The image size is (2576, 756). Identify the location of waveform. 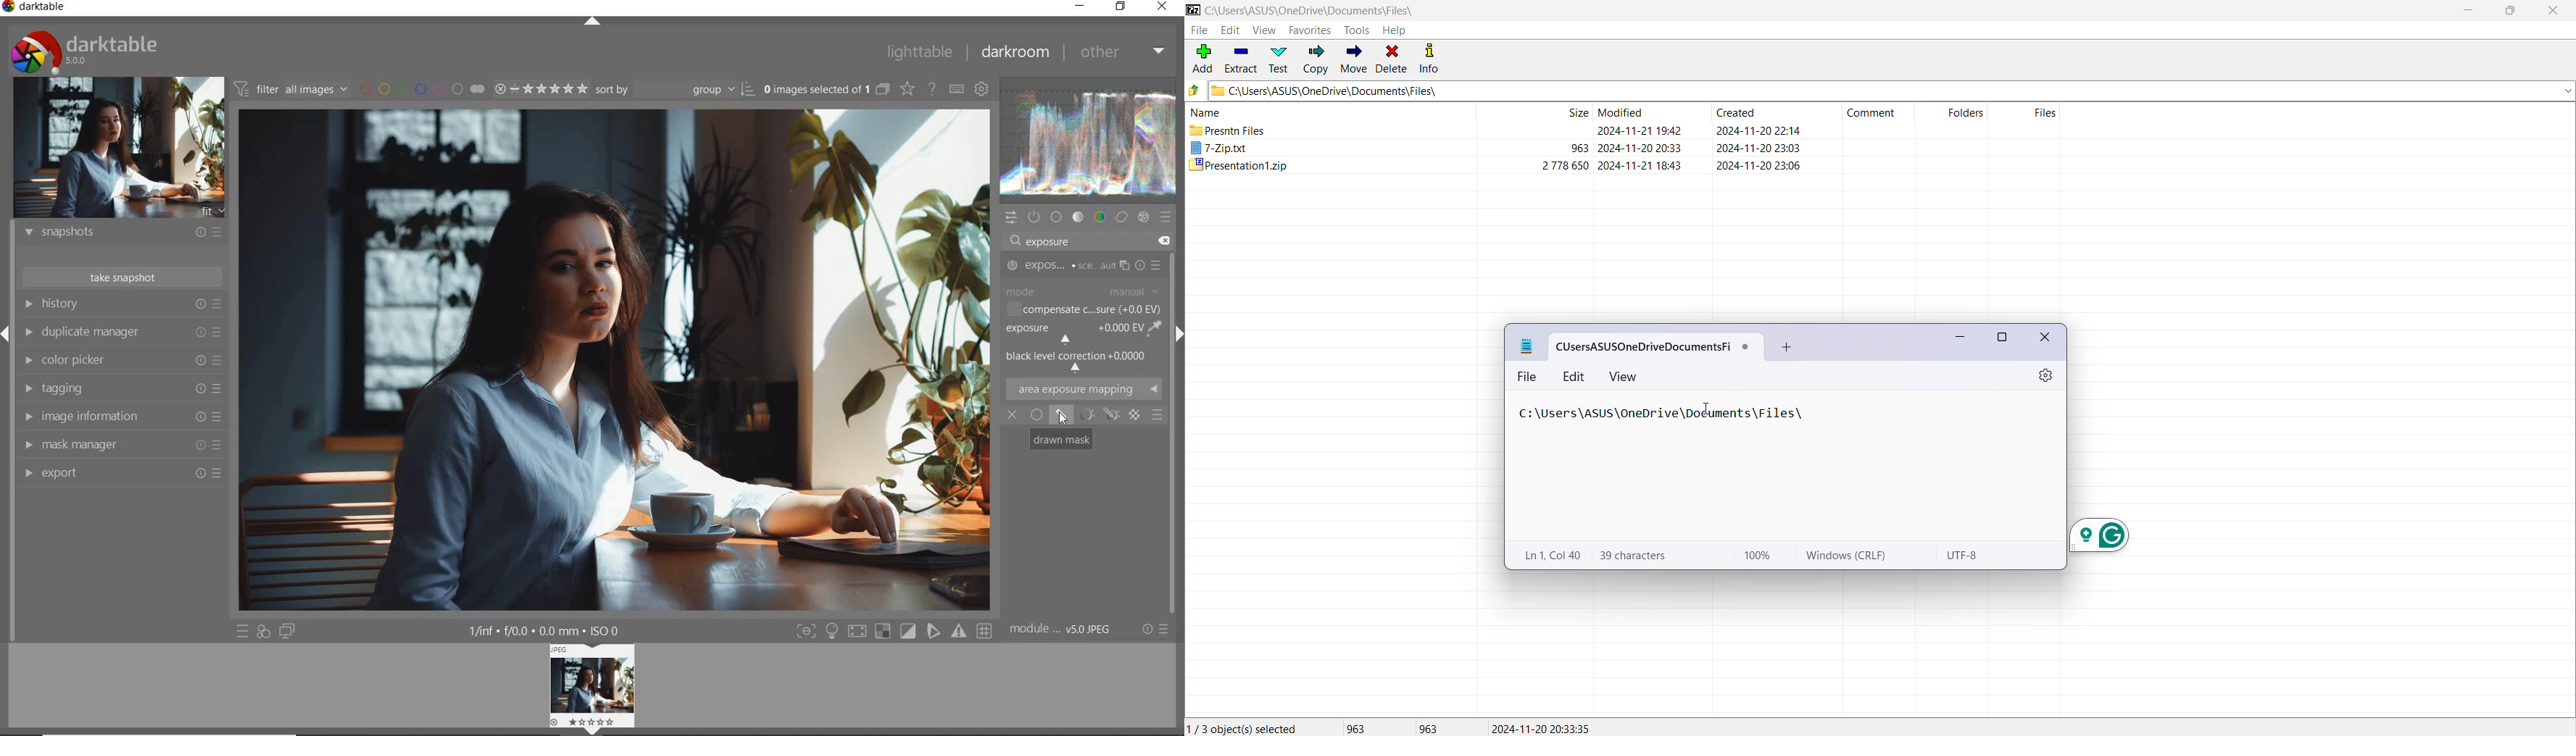
(1091, 143).